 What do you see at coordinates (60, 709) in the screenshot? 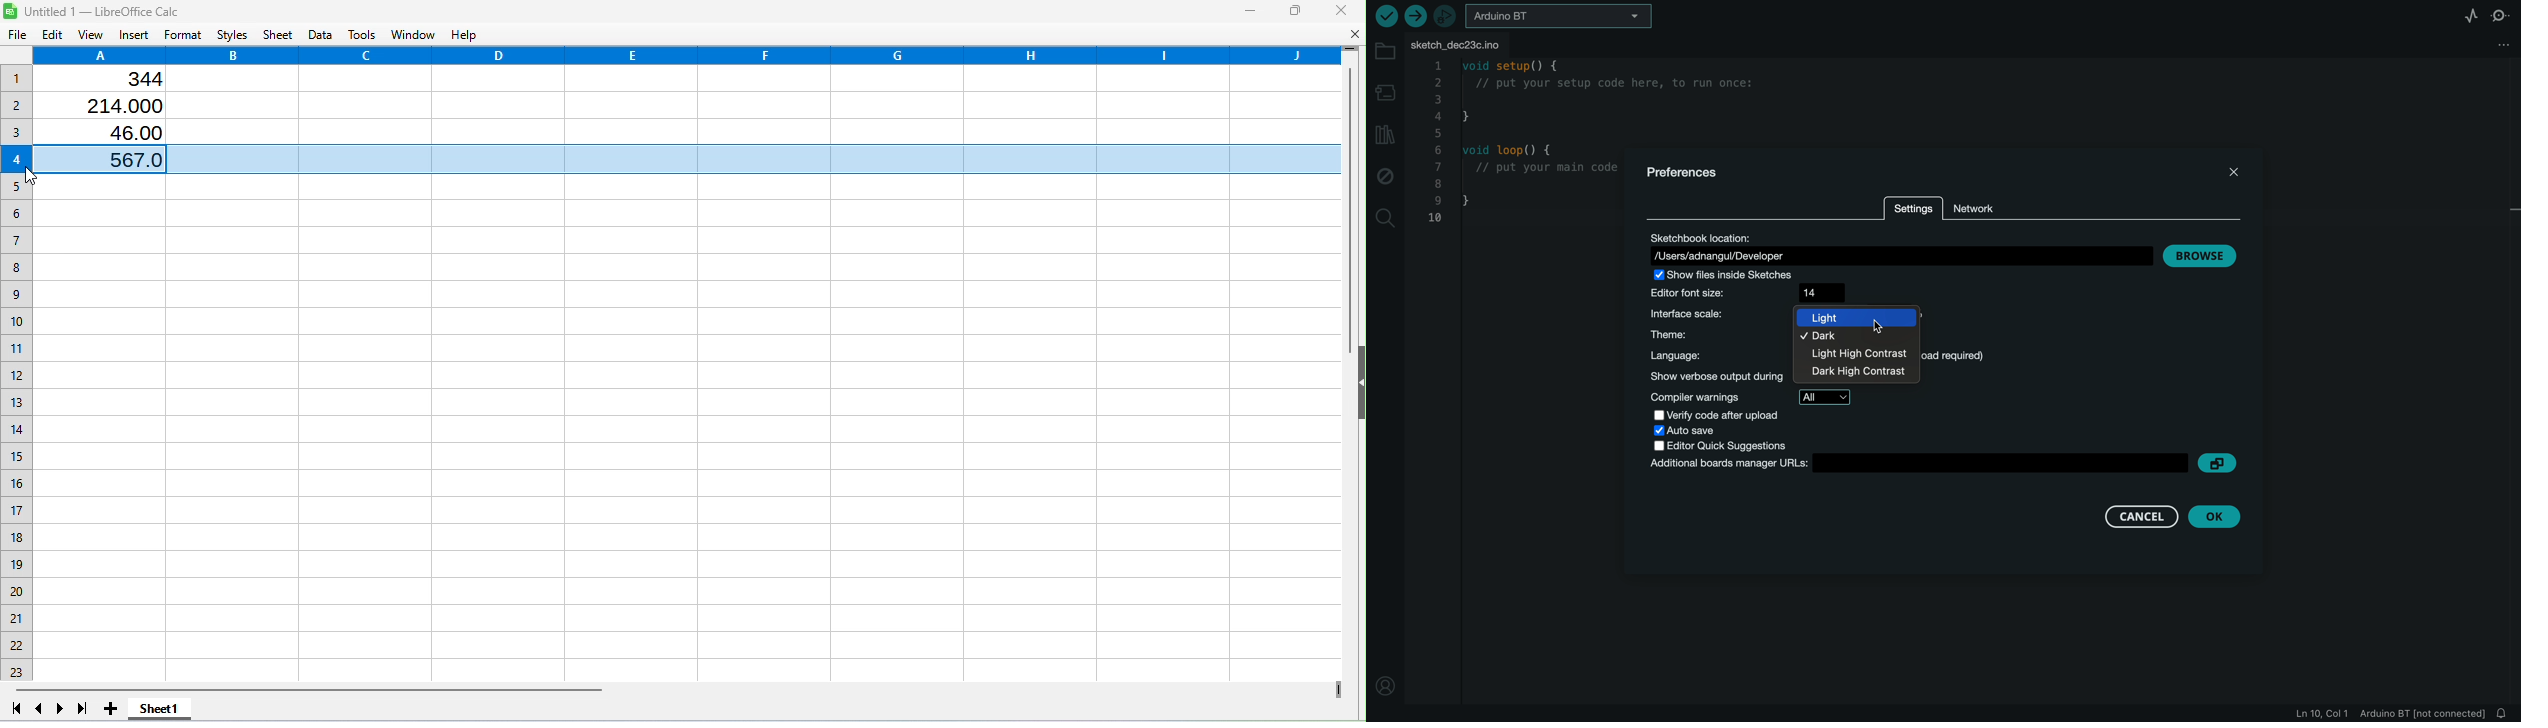
I see `Scroll to next sheet` at bounding box center [60, 709].